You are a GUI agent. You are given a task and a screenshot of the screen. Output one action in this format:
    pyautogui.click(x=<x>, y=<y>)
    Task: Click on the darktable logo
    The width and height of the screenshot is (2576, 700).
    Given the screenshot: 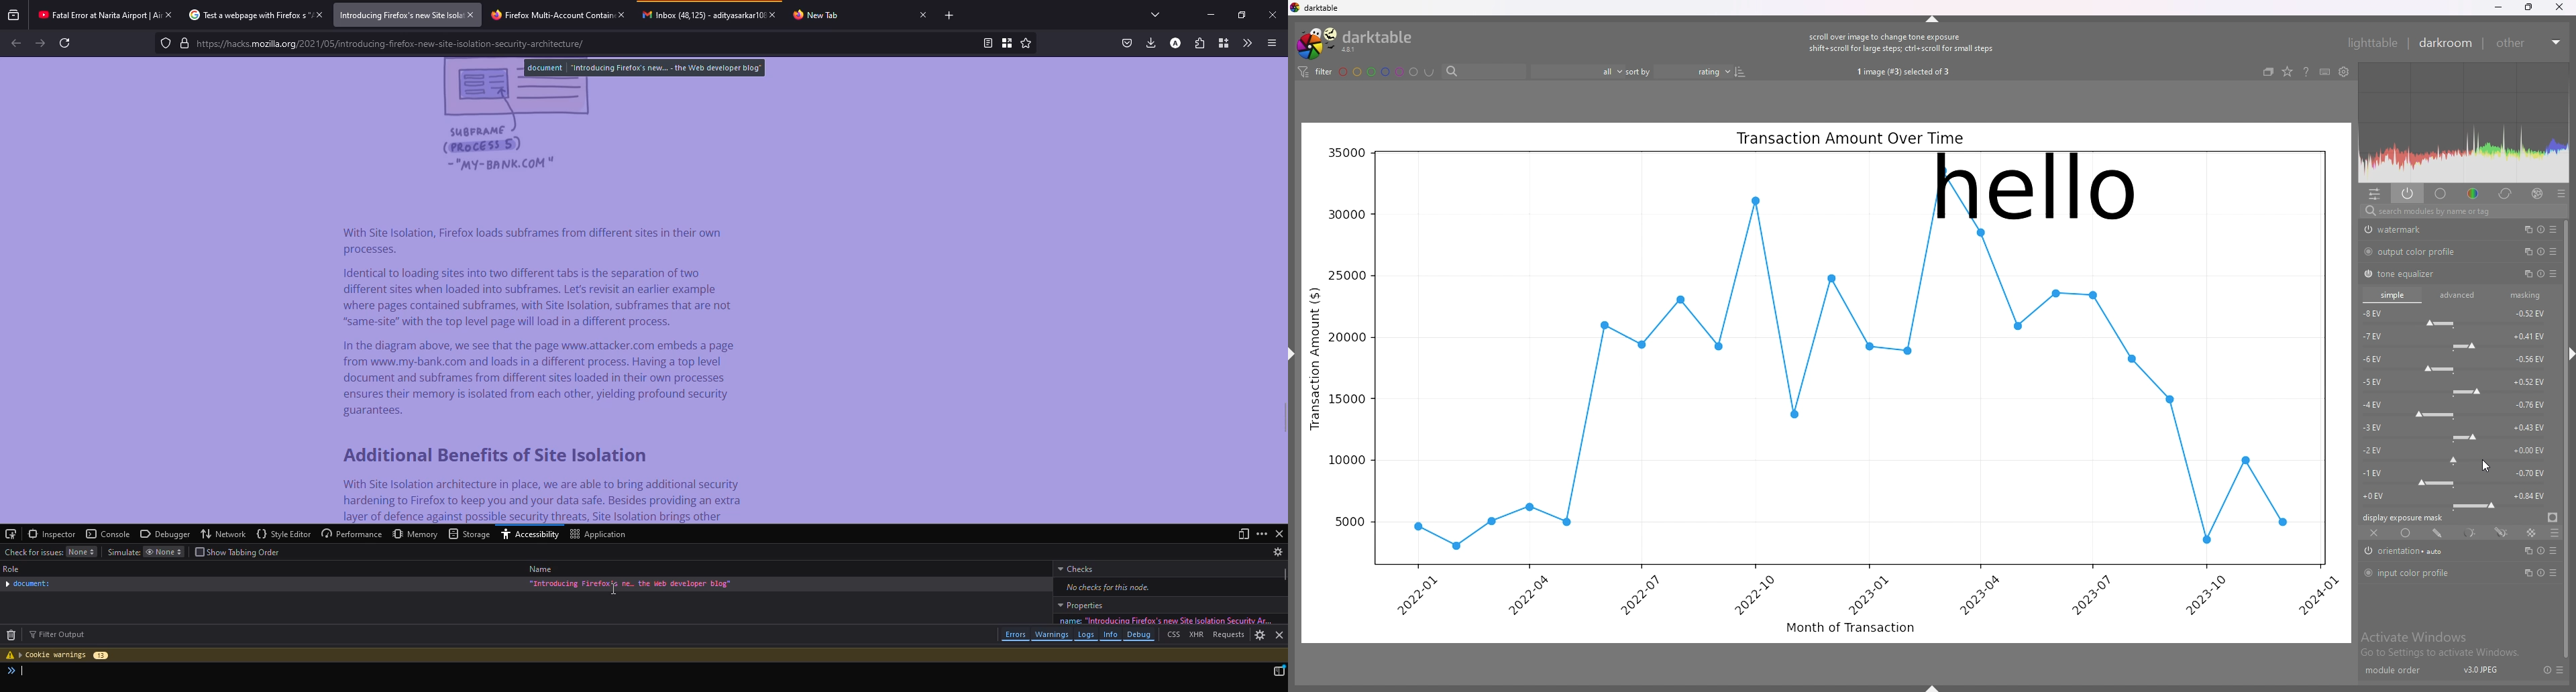 What is the action you would take?
    pyautogui.click(x=1360, y=42)
    